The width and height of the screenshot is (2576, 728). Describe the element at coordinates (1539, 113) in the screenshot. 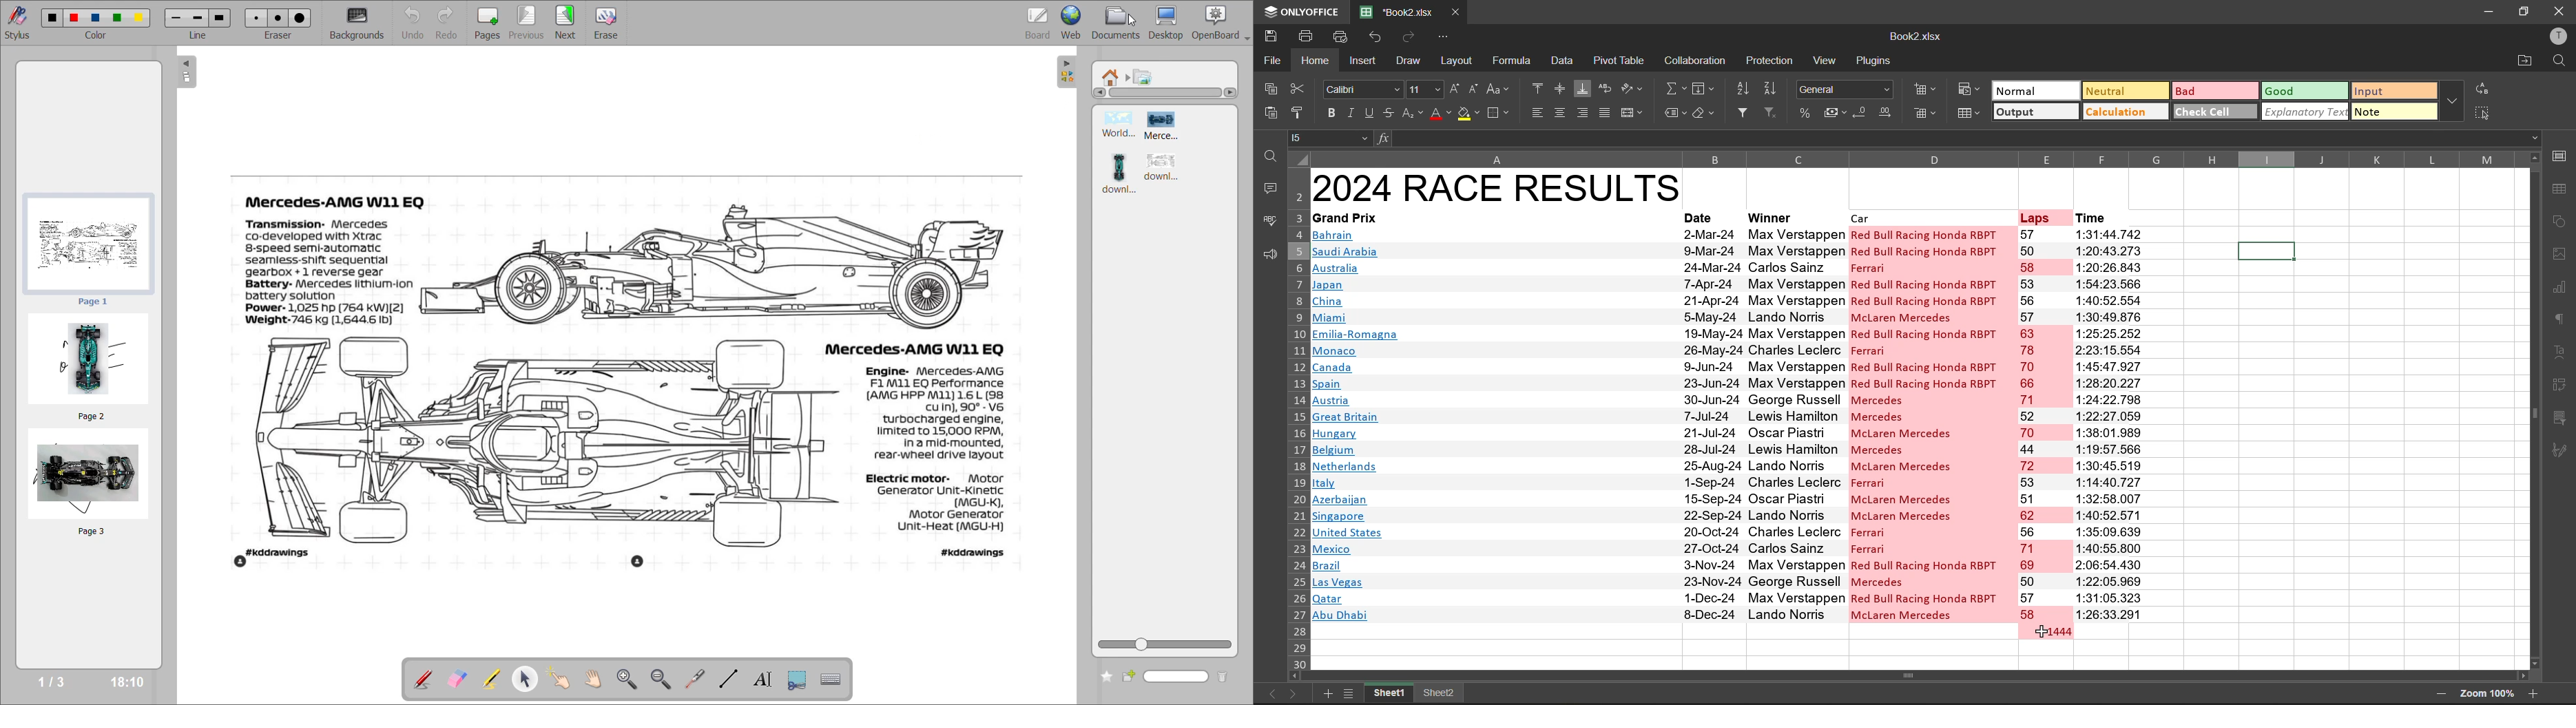

I see `align left` at that location.